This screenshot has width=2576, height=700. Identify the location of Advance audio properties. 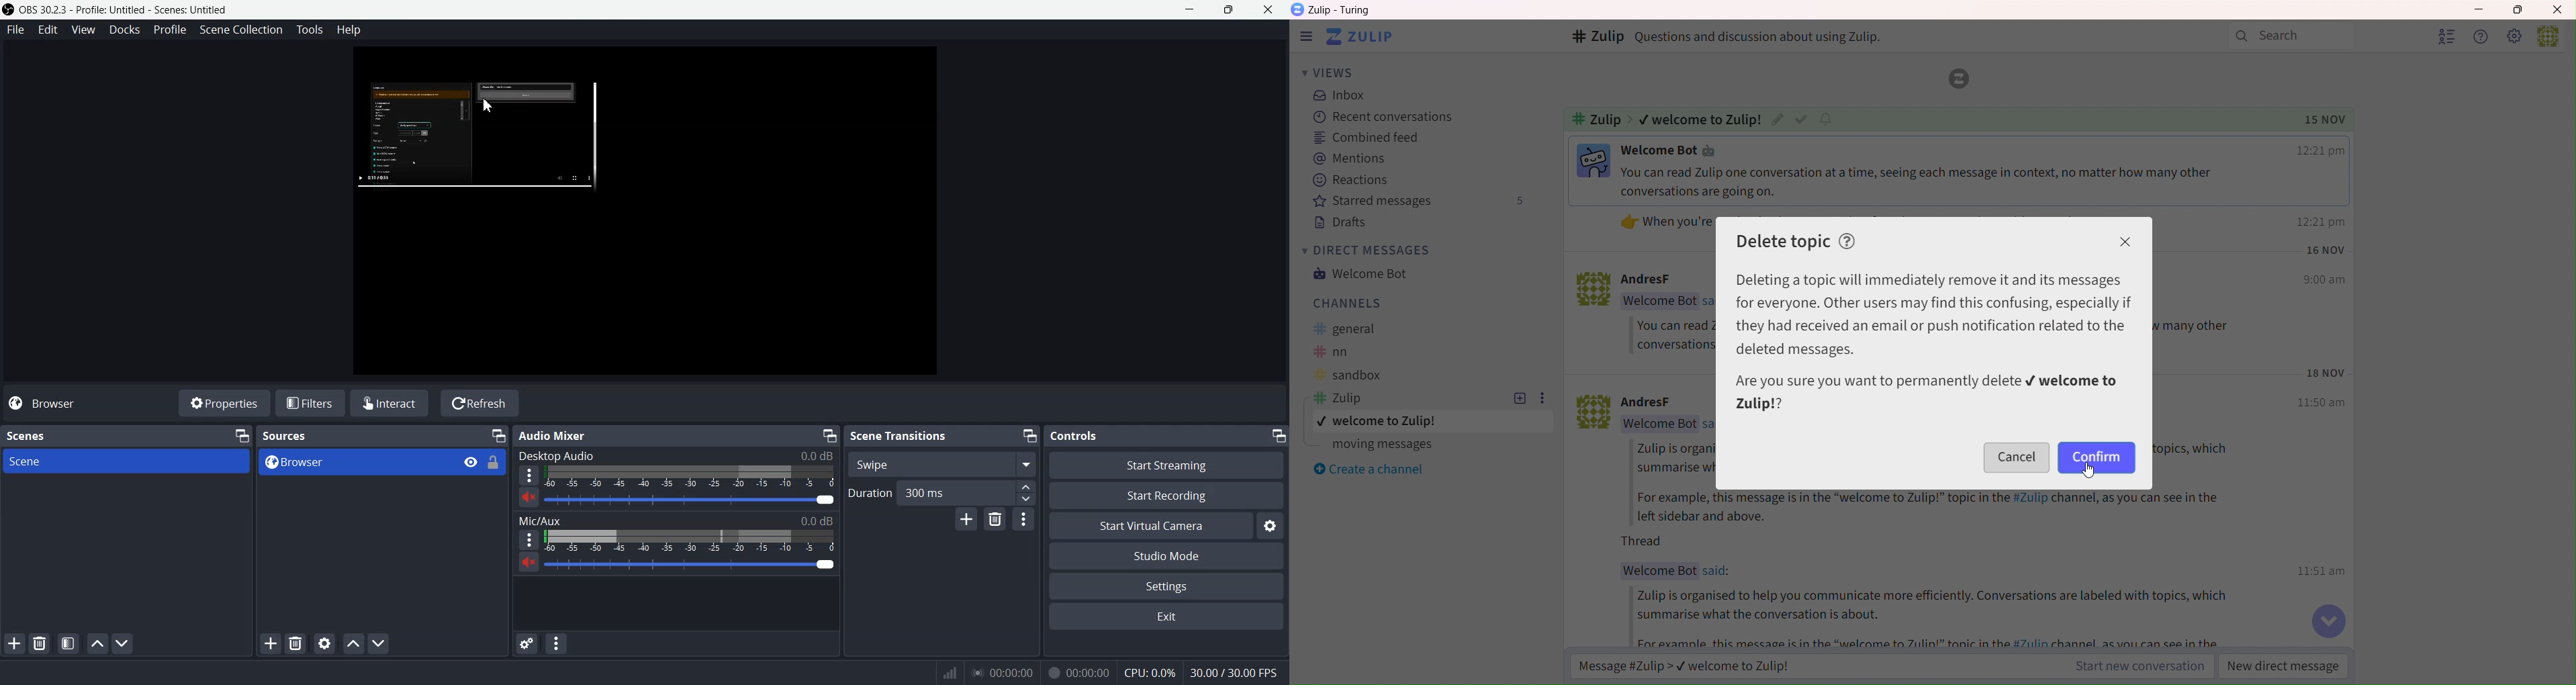
(527, 643).